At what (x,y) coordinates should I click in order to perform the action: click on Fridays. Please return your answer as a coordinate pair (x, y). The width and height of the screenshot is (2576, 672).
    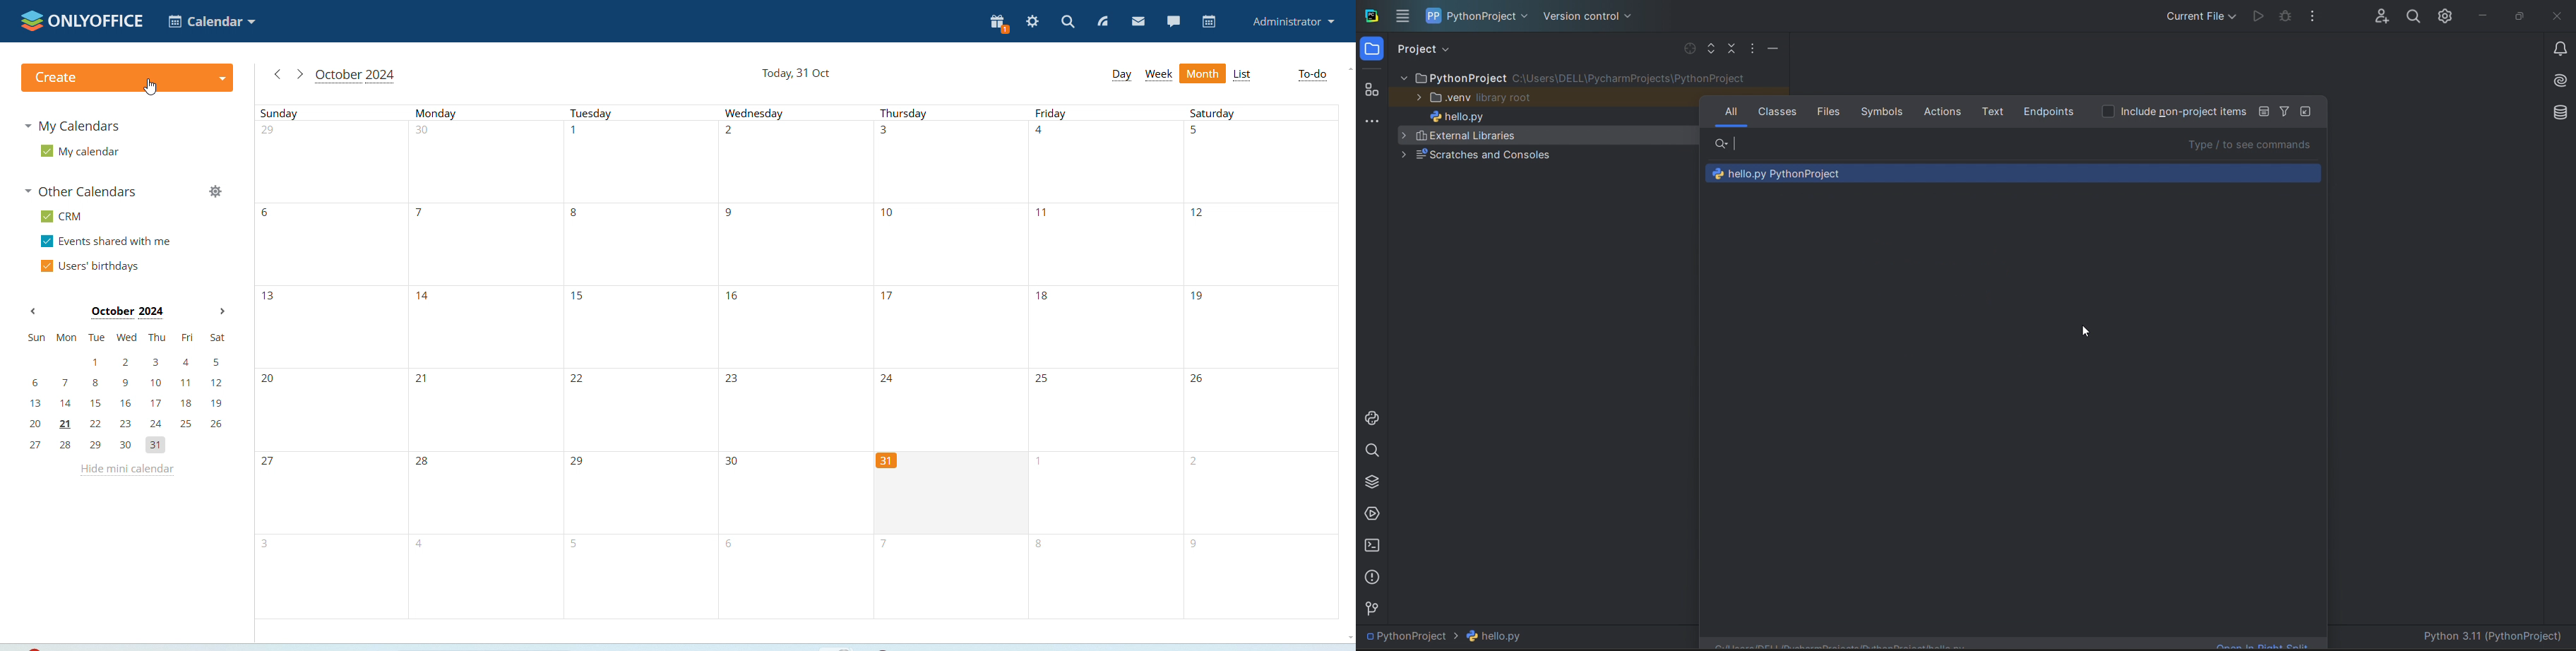
    Looking at the image, I should click on (1106, 362).